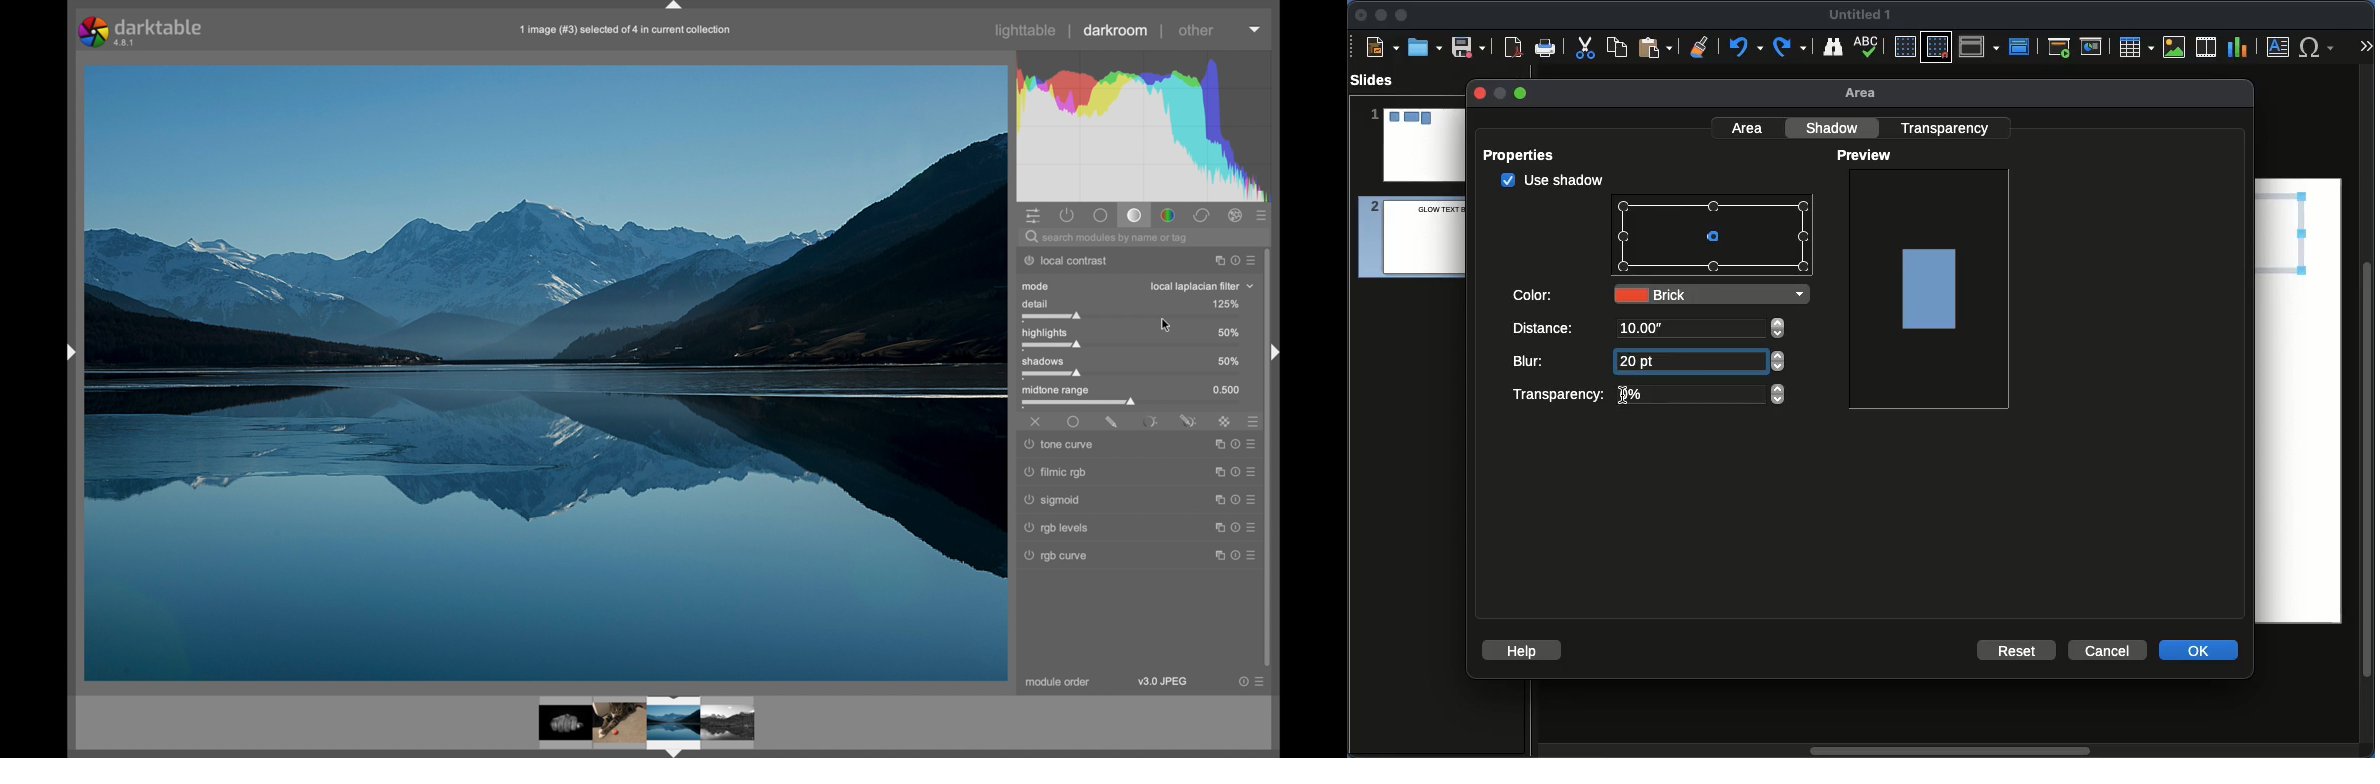 This screenshot has height=784, width=2380. Describe the element at coordinates (2365, 48) in the screenshot. I see `More` at that location.